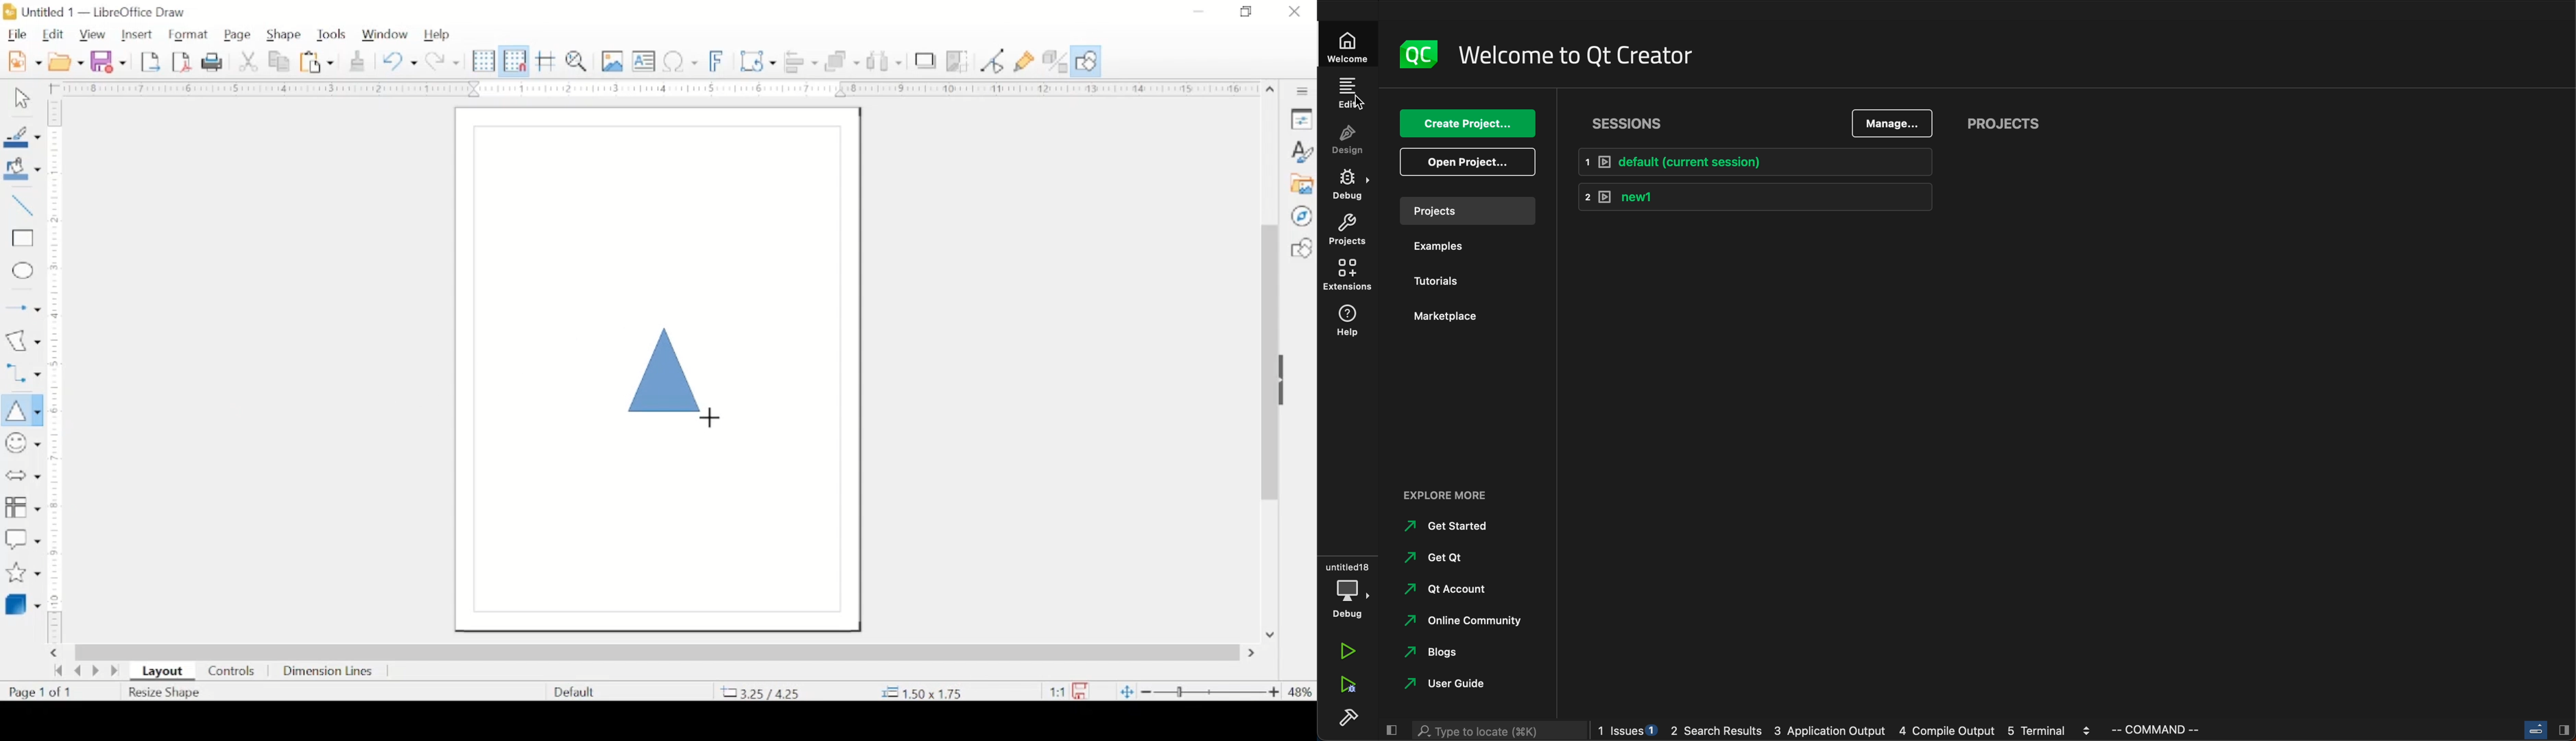 The width and height of the screenshot is (2576, 756). What do you see at coordinates (1471, 212) in the screenshot?
I see `projects` at bounding box center [1471, 212].